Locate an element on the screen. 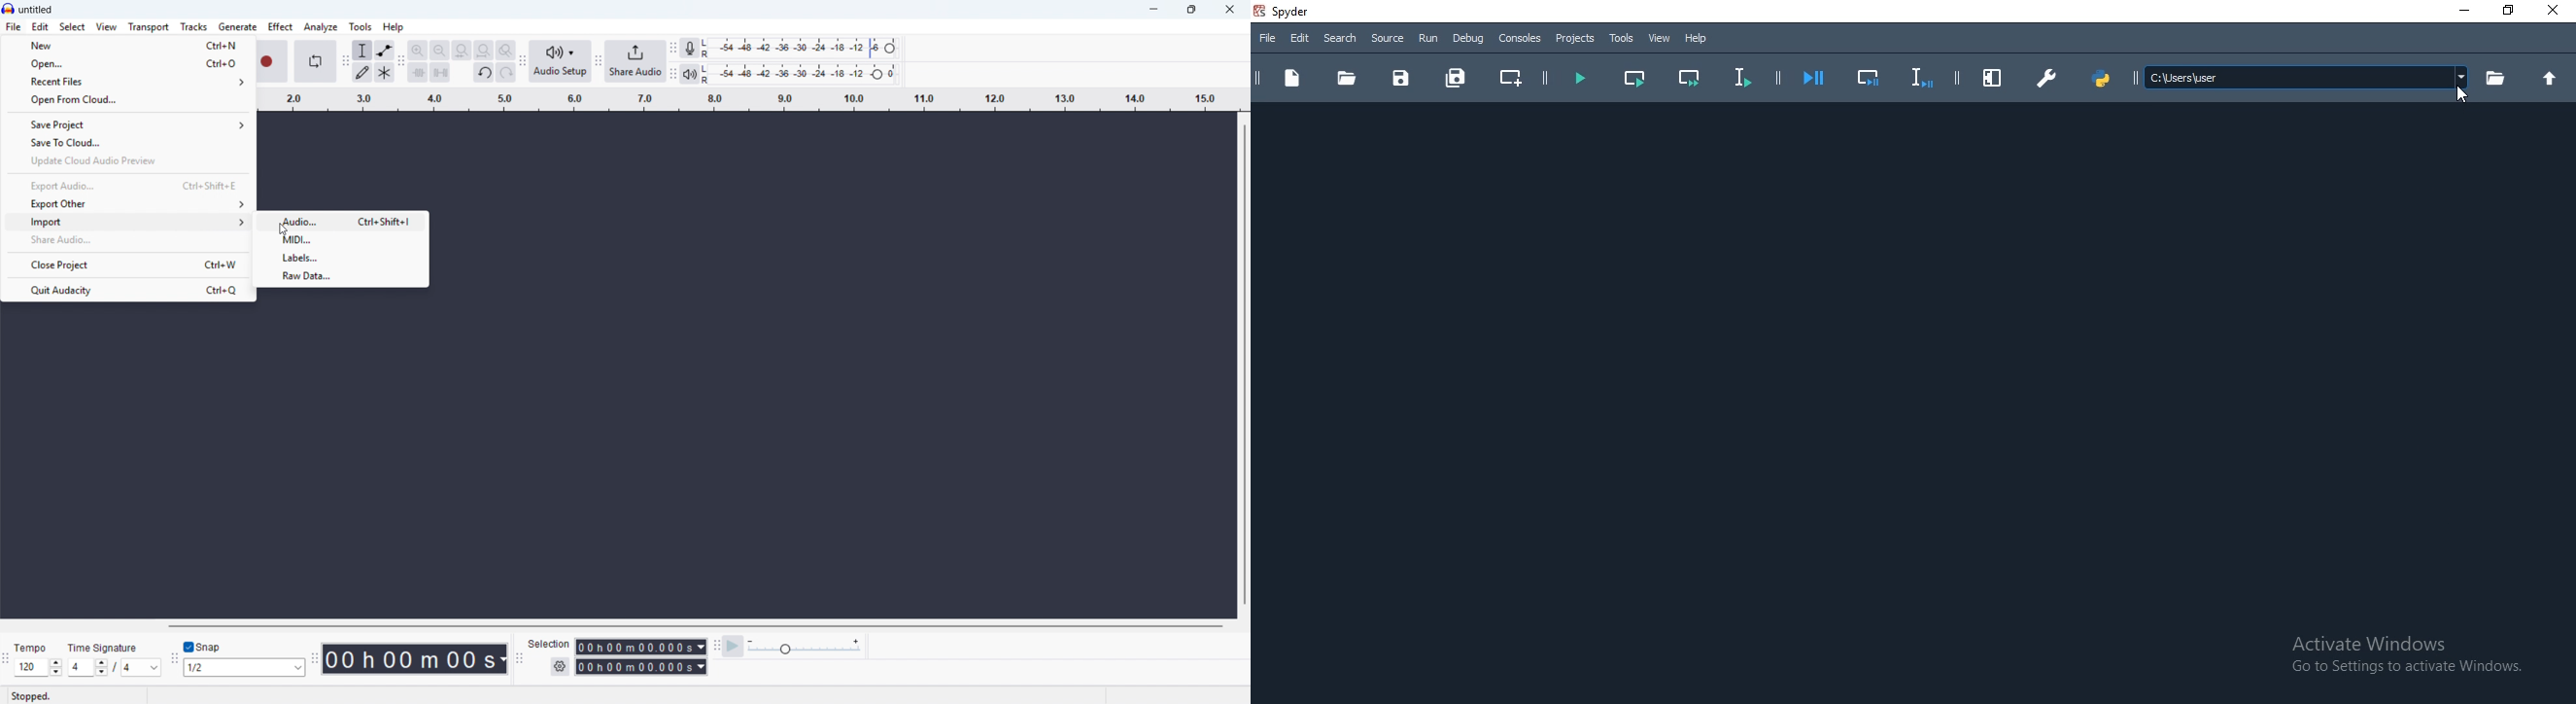 The height and width of the screenshot is (728, 2576). up folder is located at coordinates (2554, 79).